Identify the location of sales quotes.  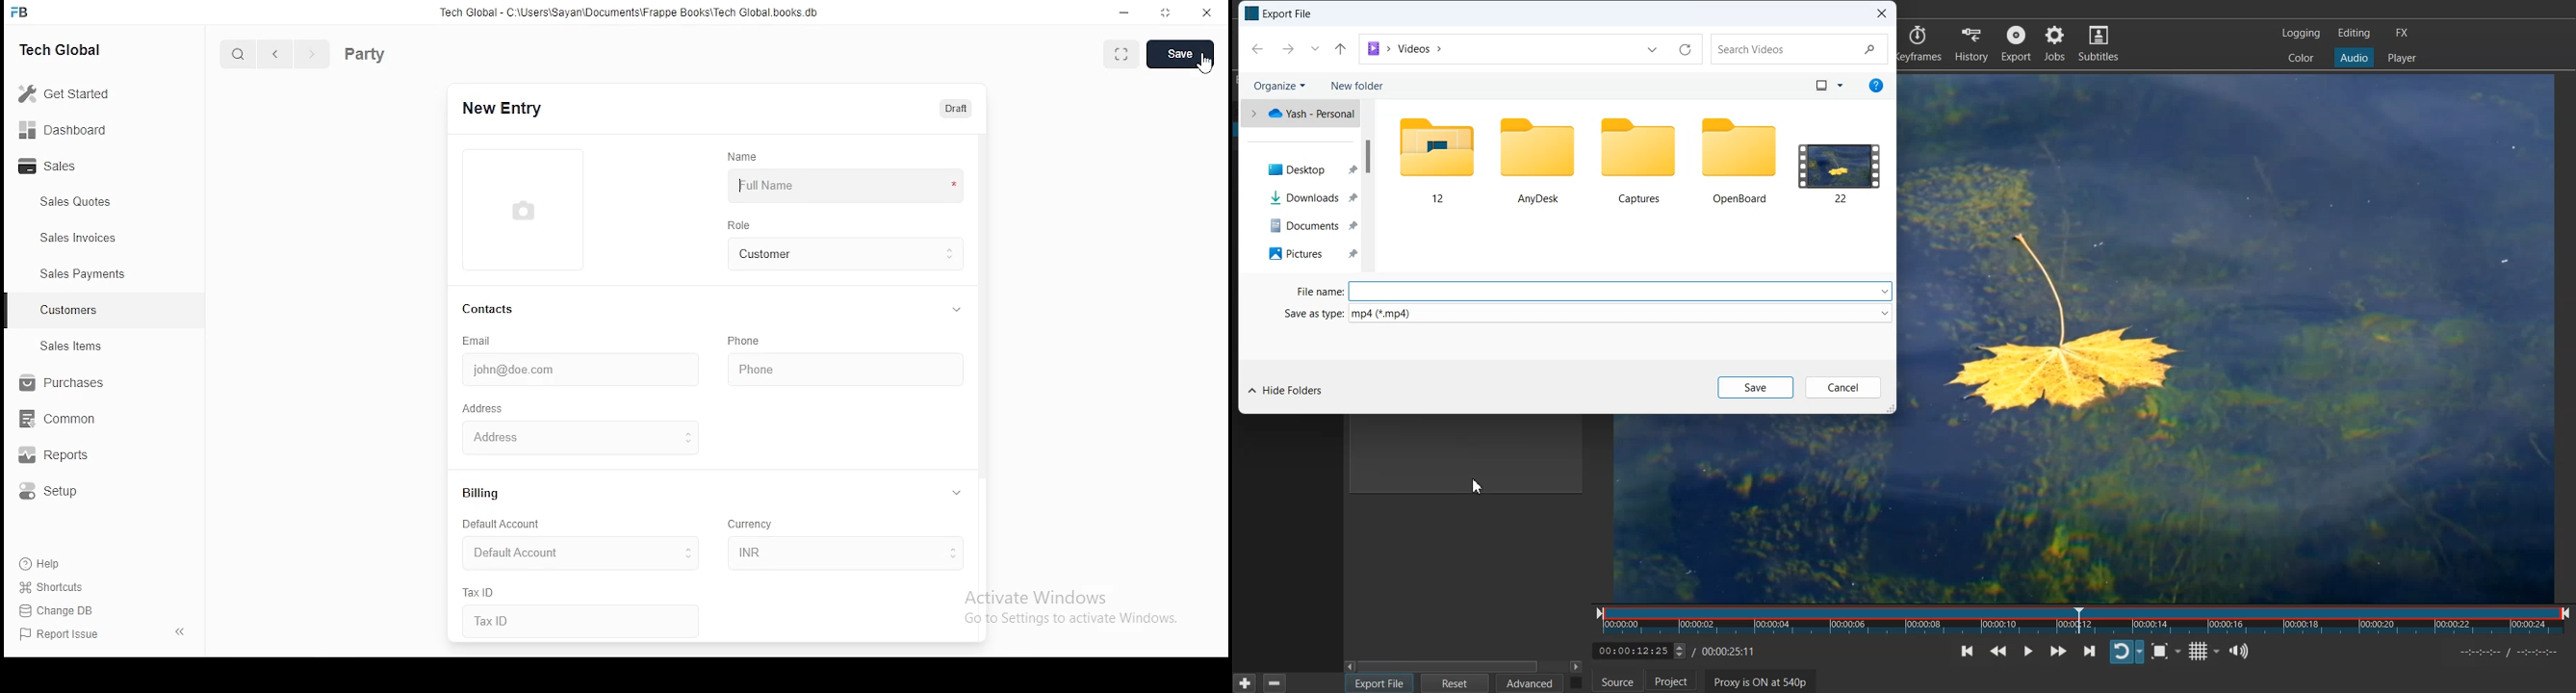
(78, 202).